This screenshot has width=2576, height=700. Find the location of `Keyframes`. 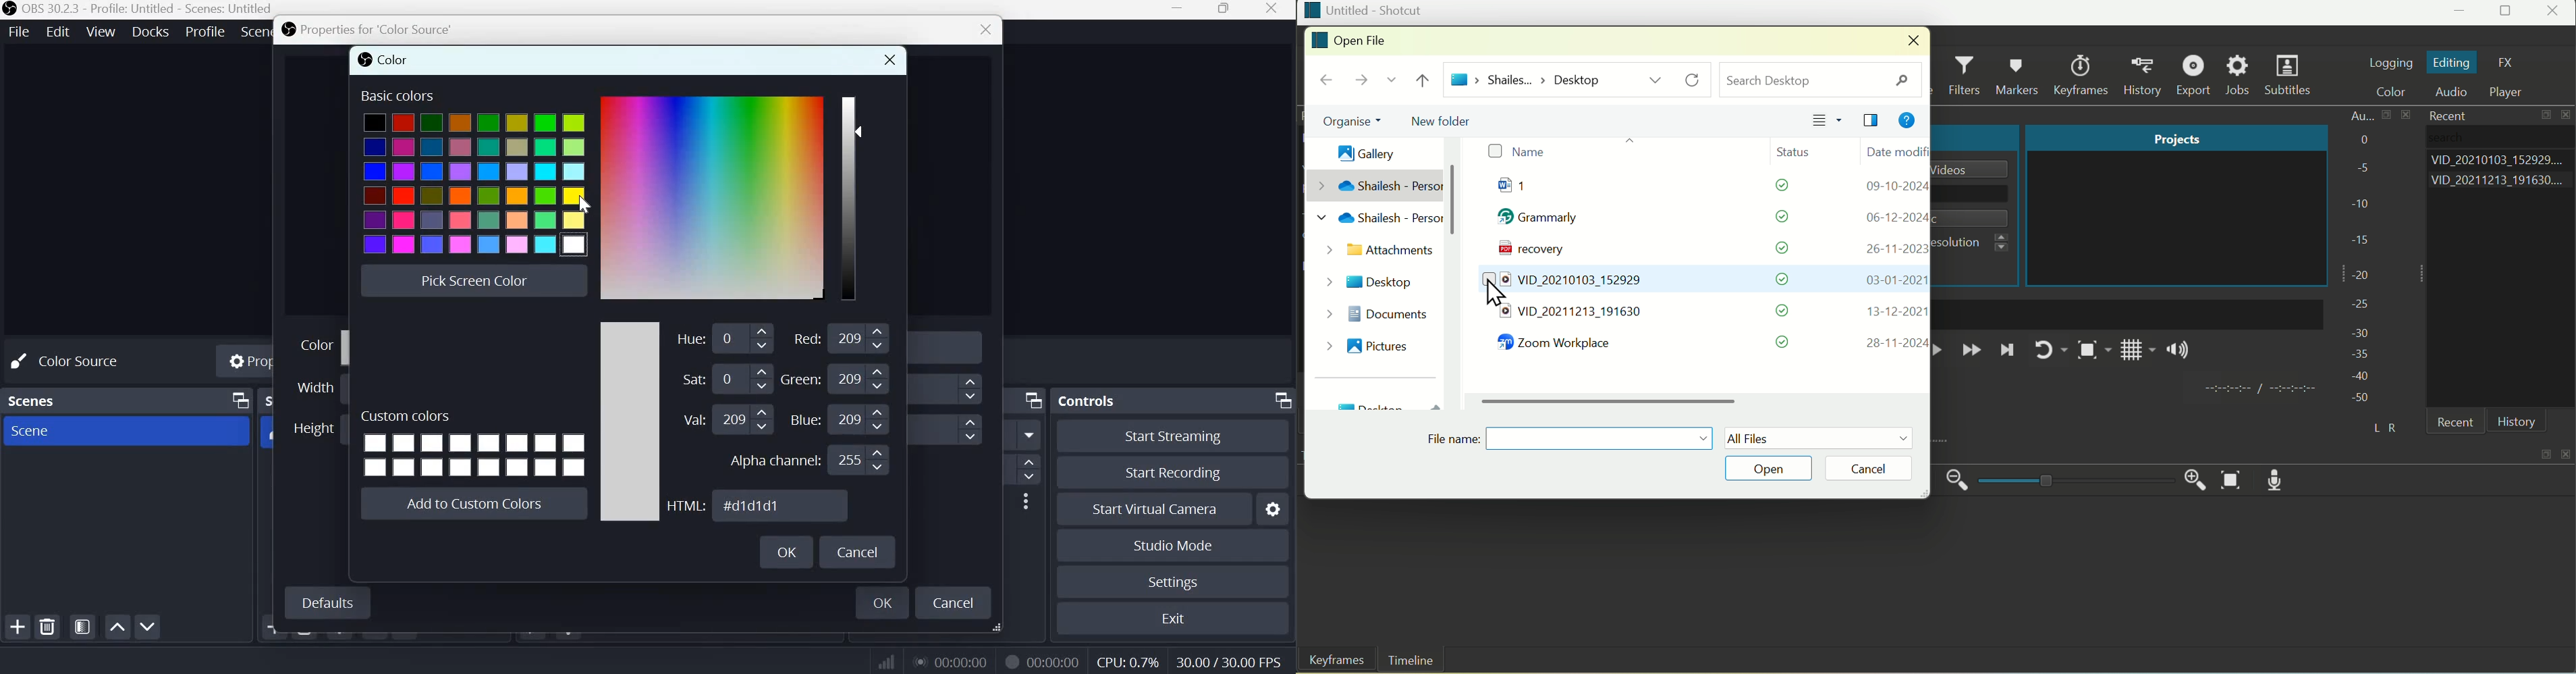

Keyframes is located at coordinates (2085, 75).